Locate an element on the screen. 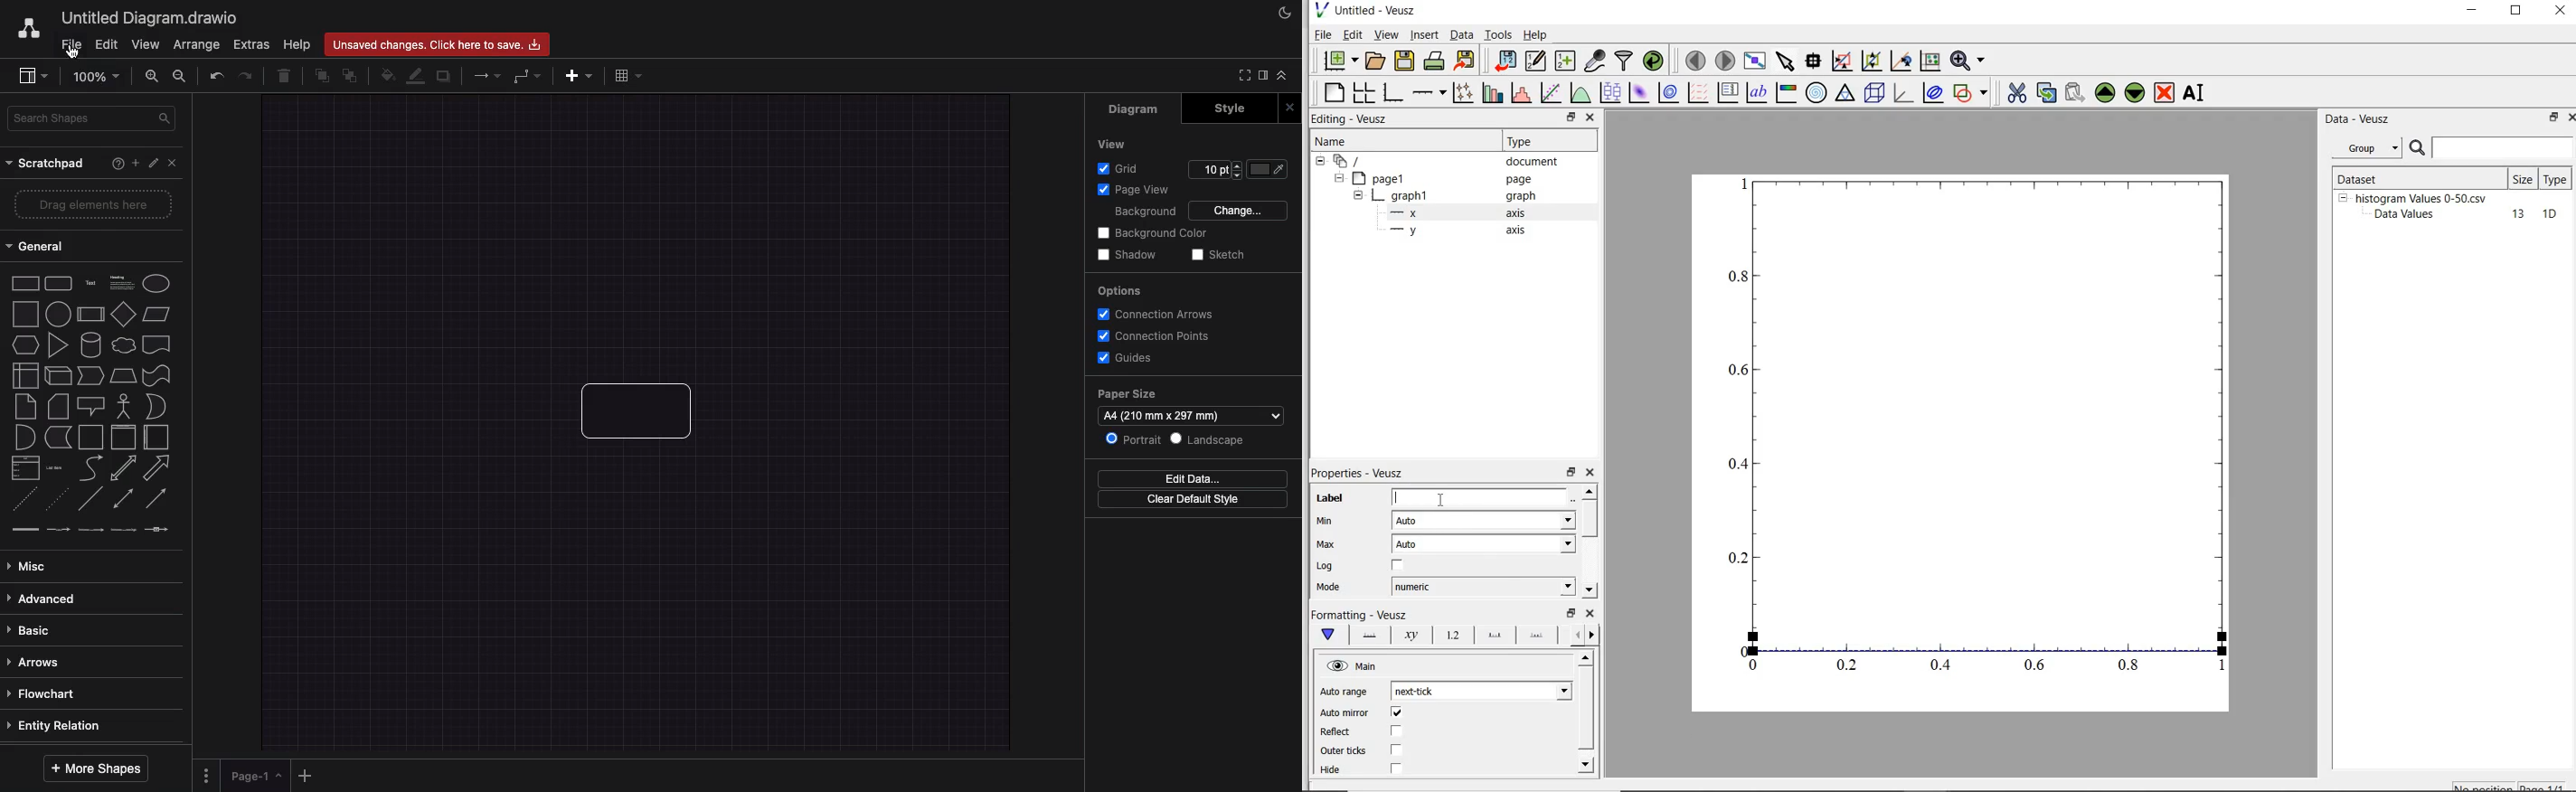 The width and height of the screenshot is (2576, 812). Connections points is located at coordinates (1156, 336).